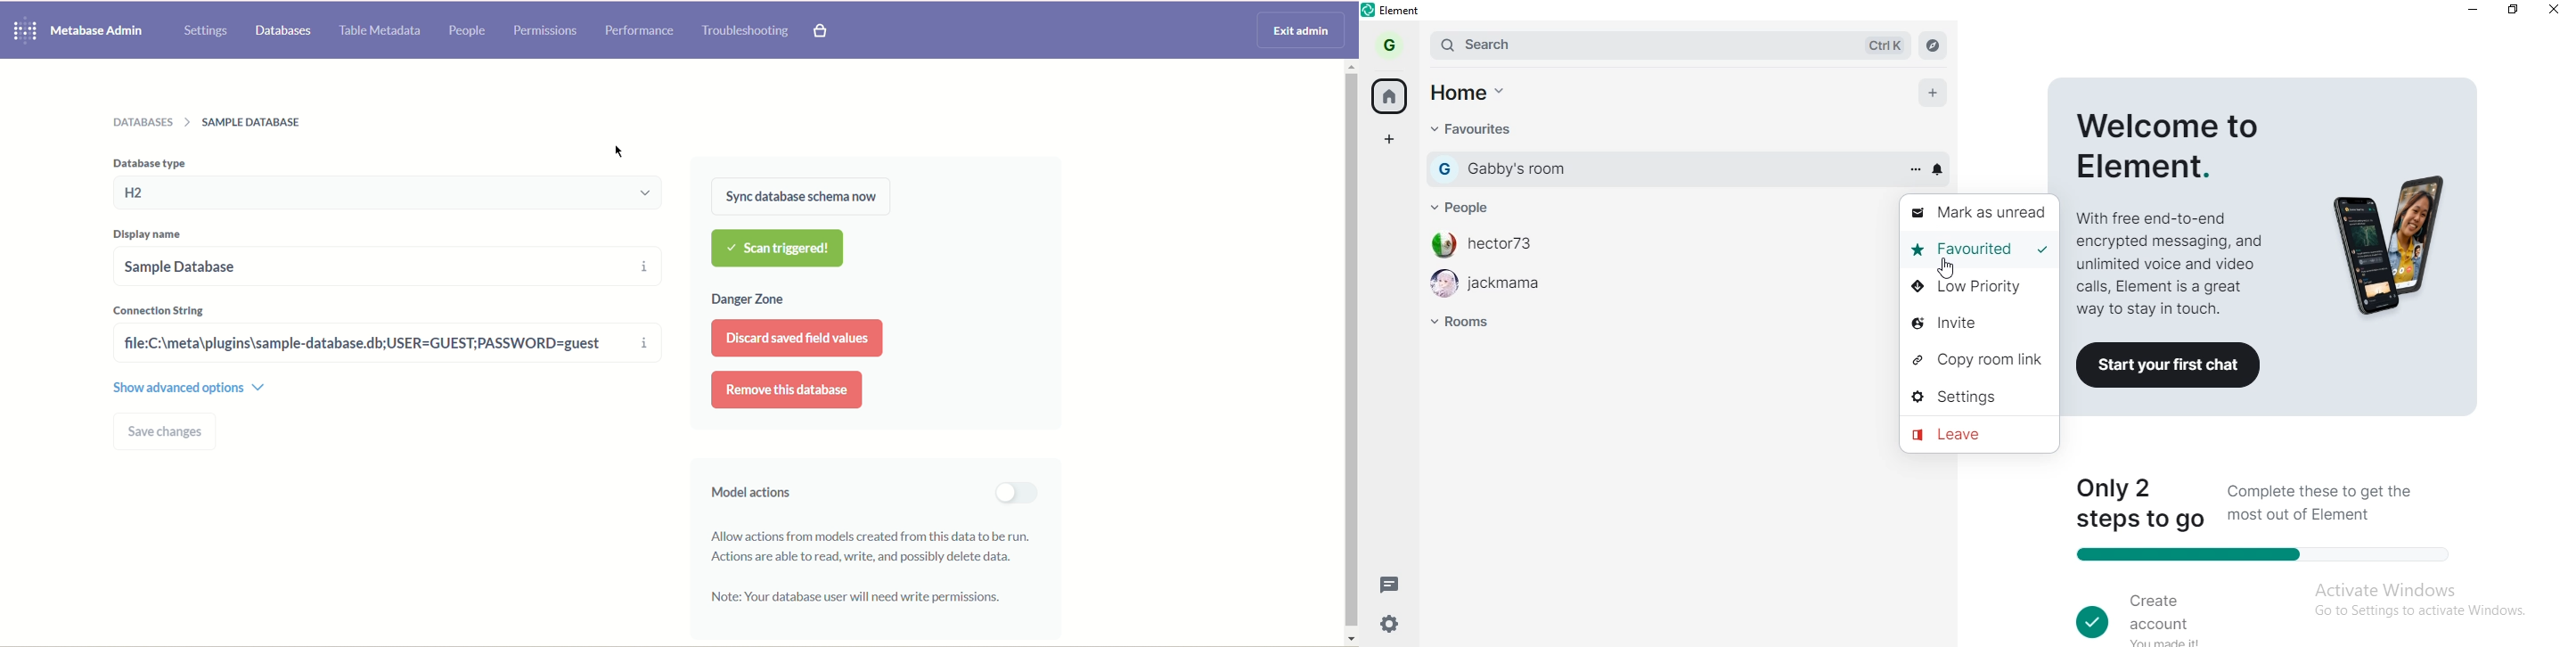 The height and width of the screenshot is (672, 2576). What do you see at coordinates (1394, 44) in the screenshot?
I see `profile` at bounding box center [1394, 44].